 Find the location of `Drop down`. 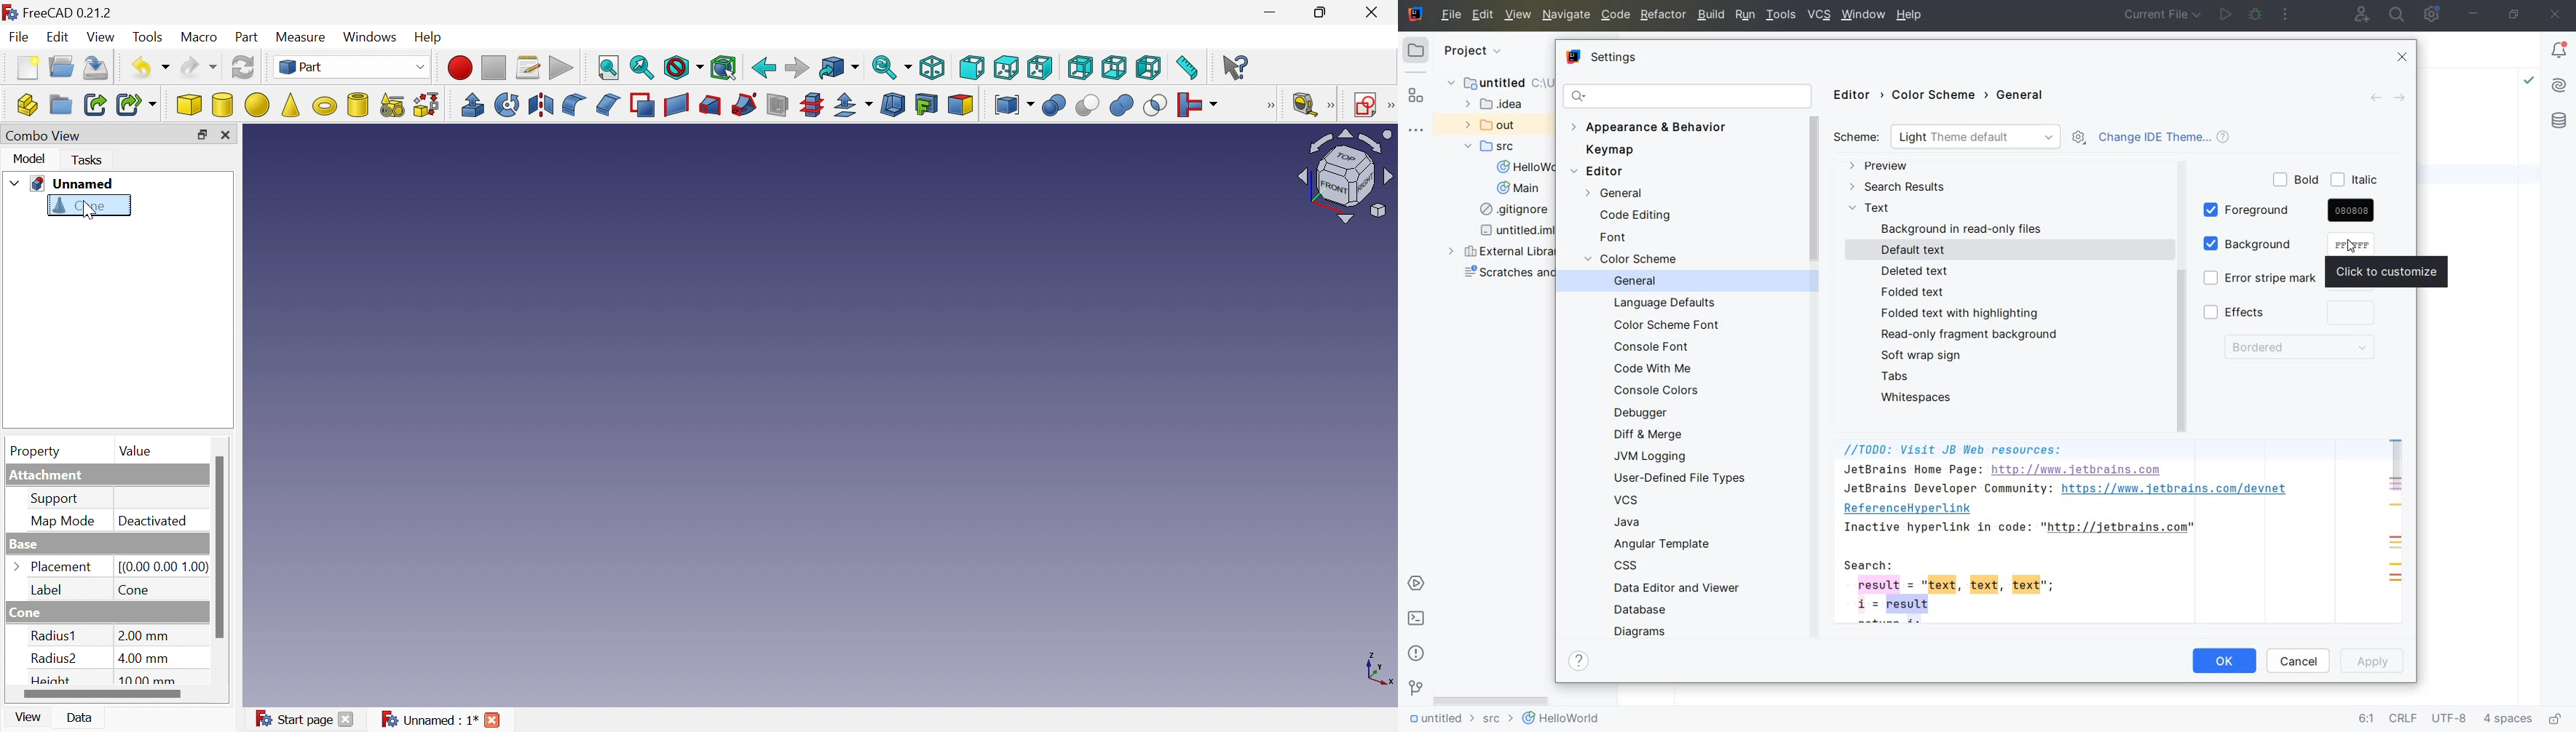

Drop down is located at coordinates (12, 184).